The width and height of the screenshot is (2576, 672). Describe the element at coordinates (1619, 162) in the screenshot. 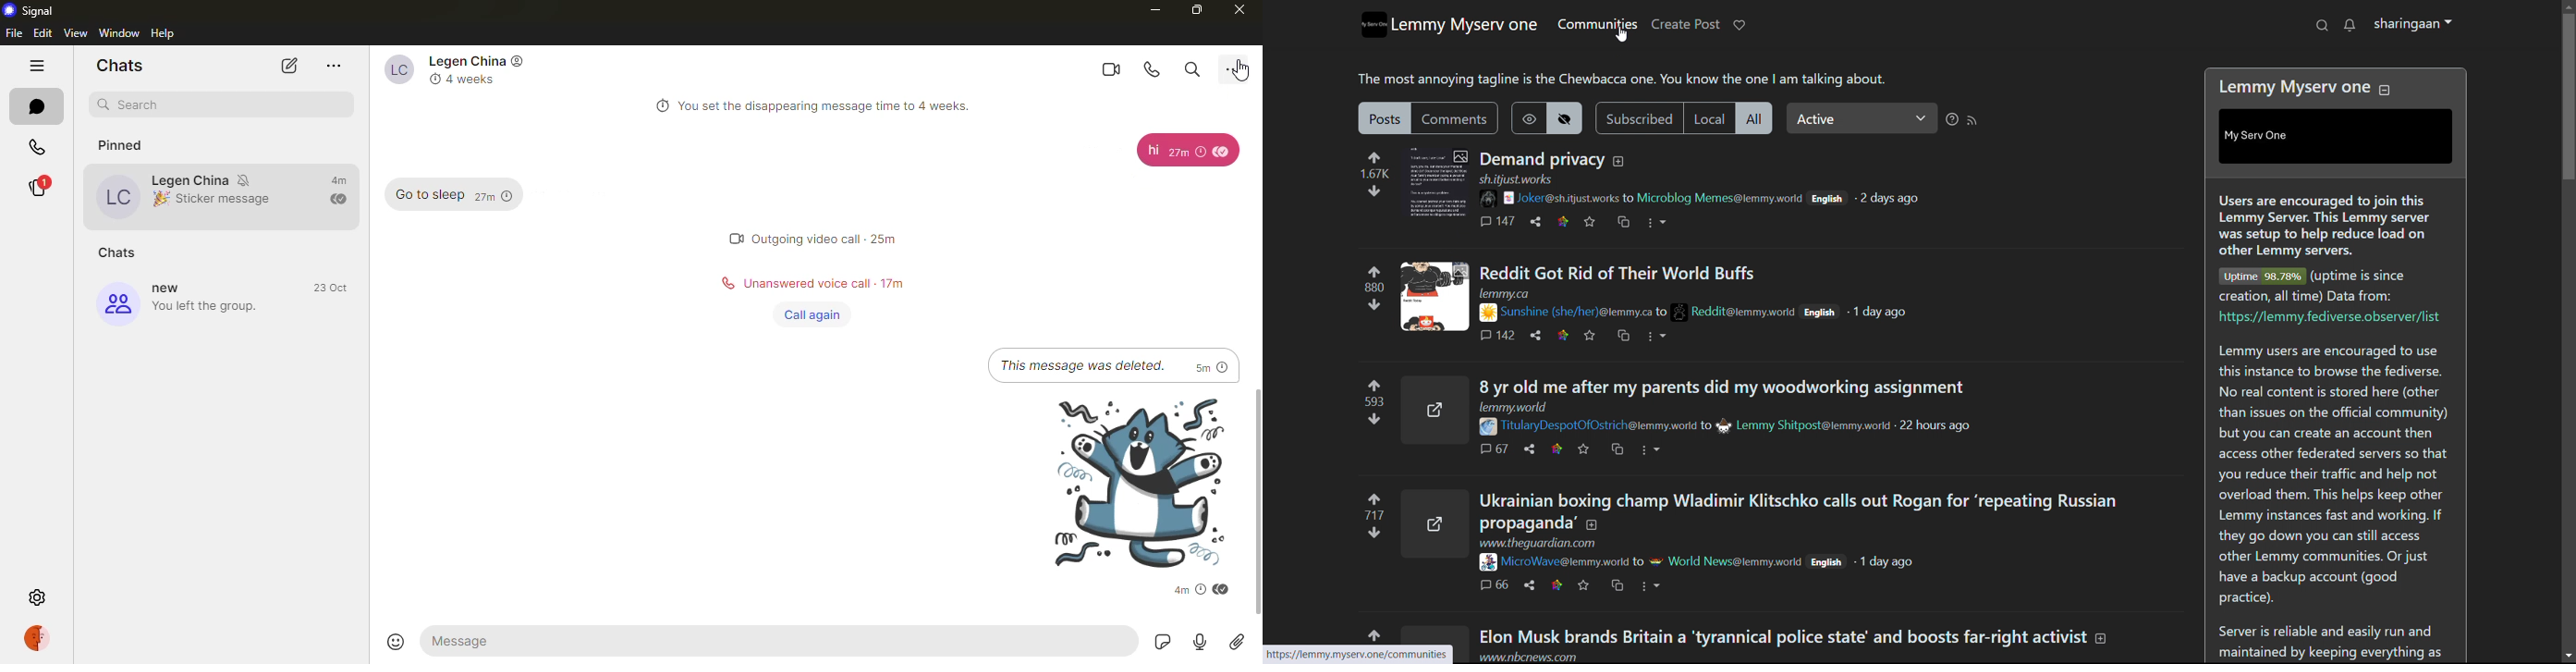

I see `expand` at that location.